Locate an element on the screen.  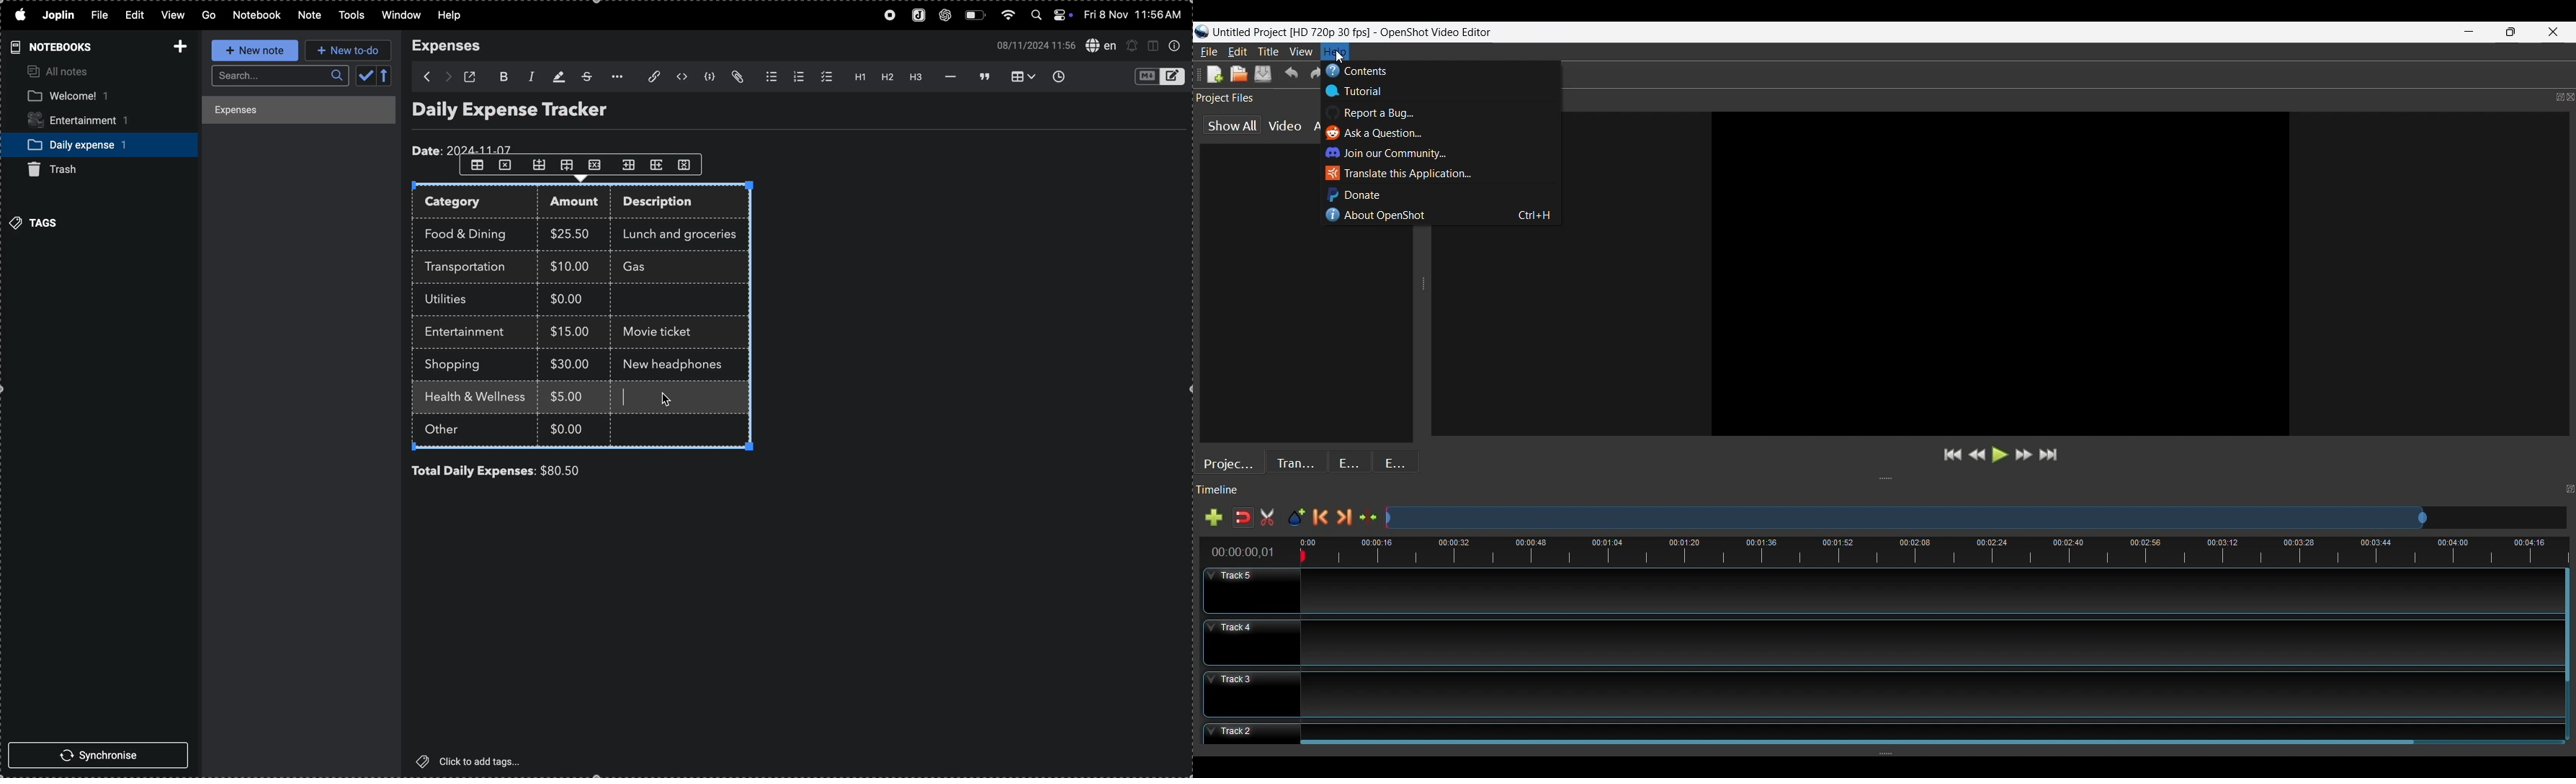
total daily expenses is located at coordinates (474, 471).